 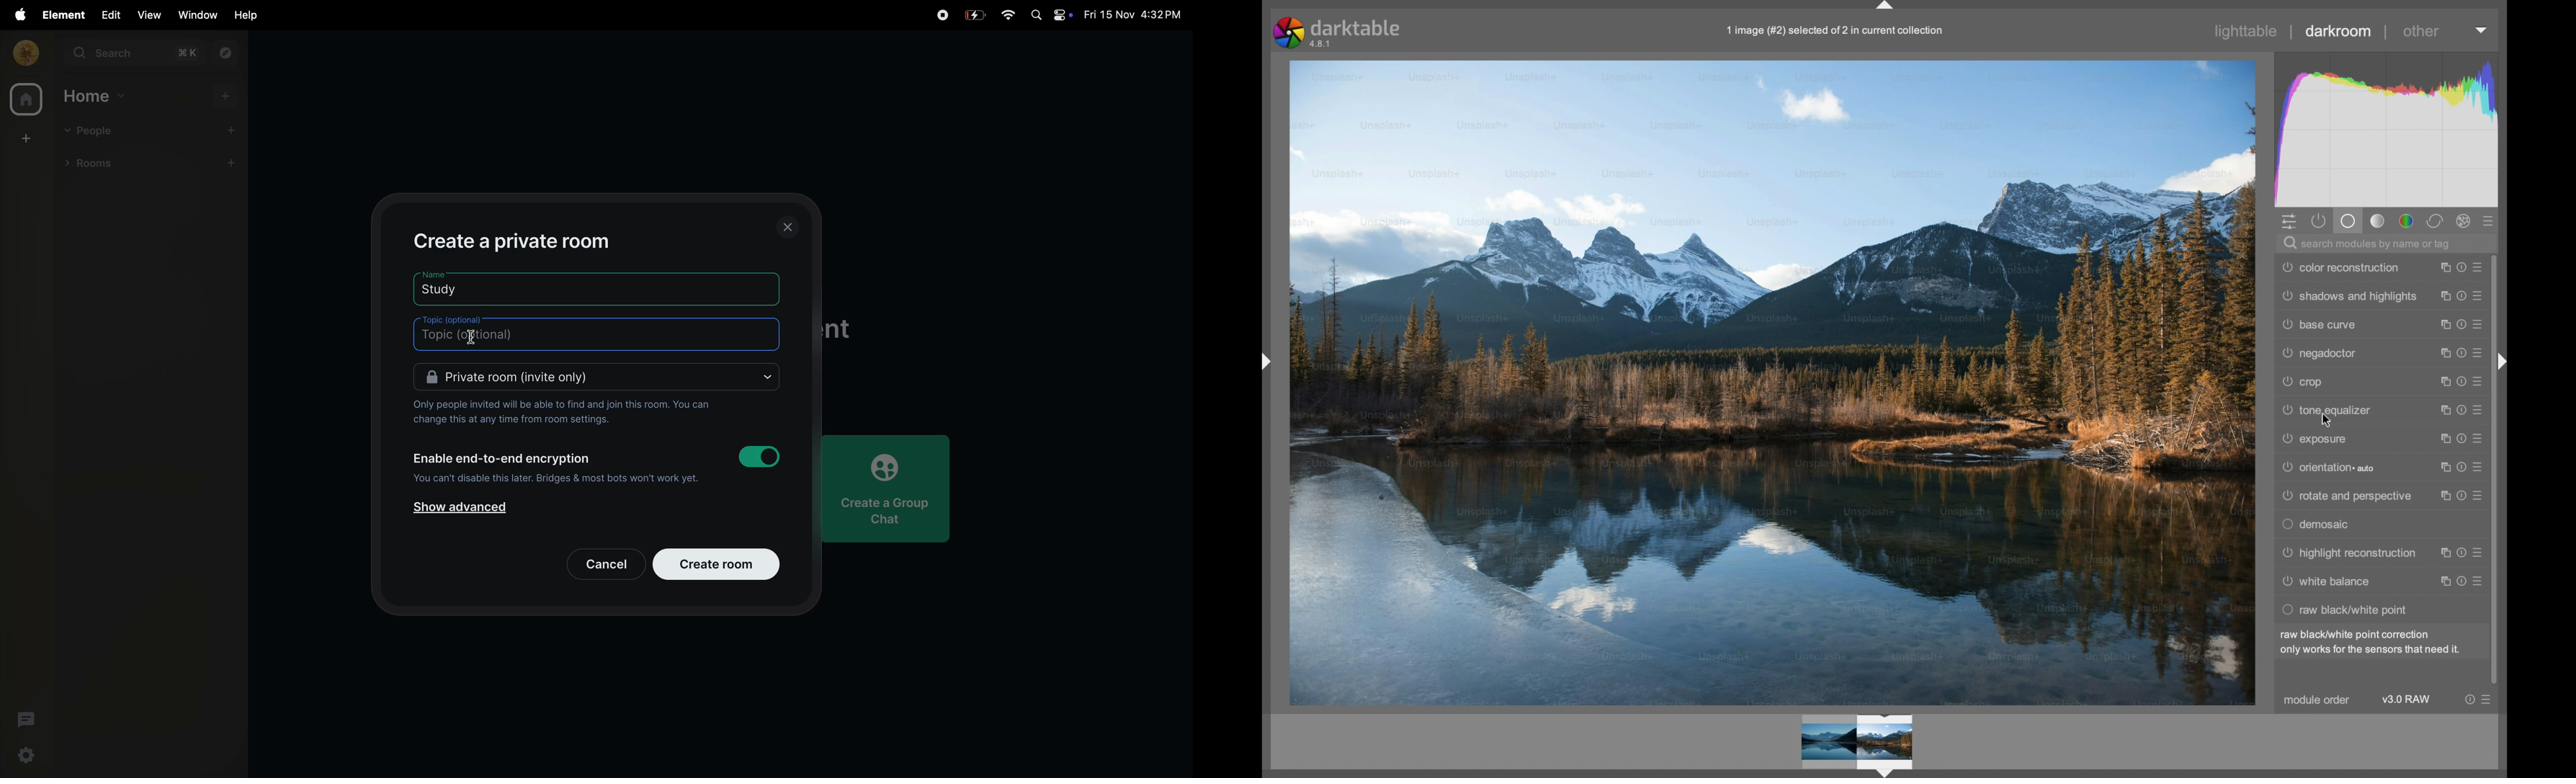 What do you see at coordinates (2483, 29) in the screenshot?
I see `dropdown ` at bounding box center [2483, 29].